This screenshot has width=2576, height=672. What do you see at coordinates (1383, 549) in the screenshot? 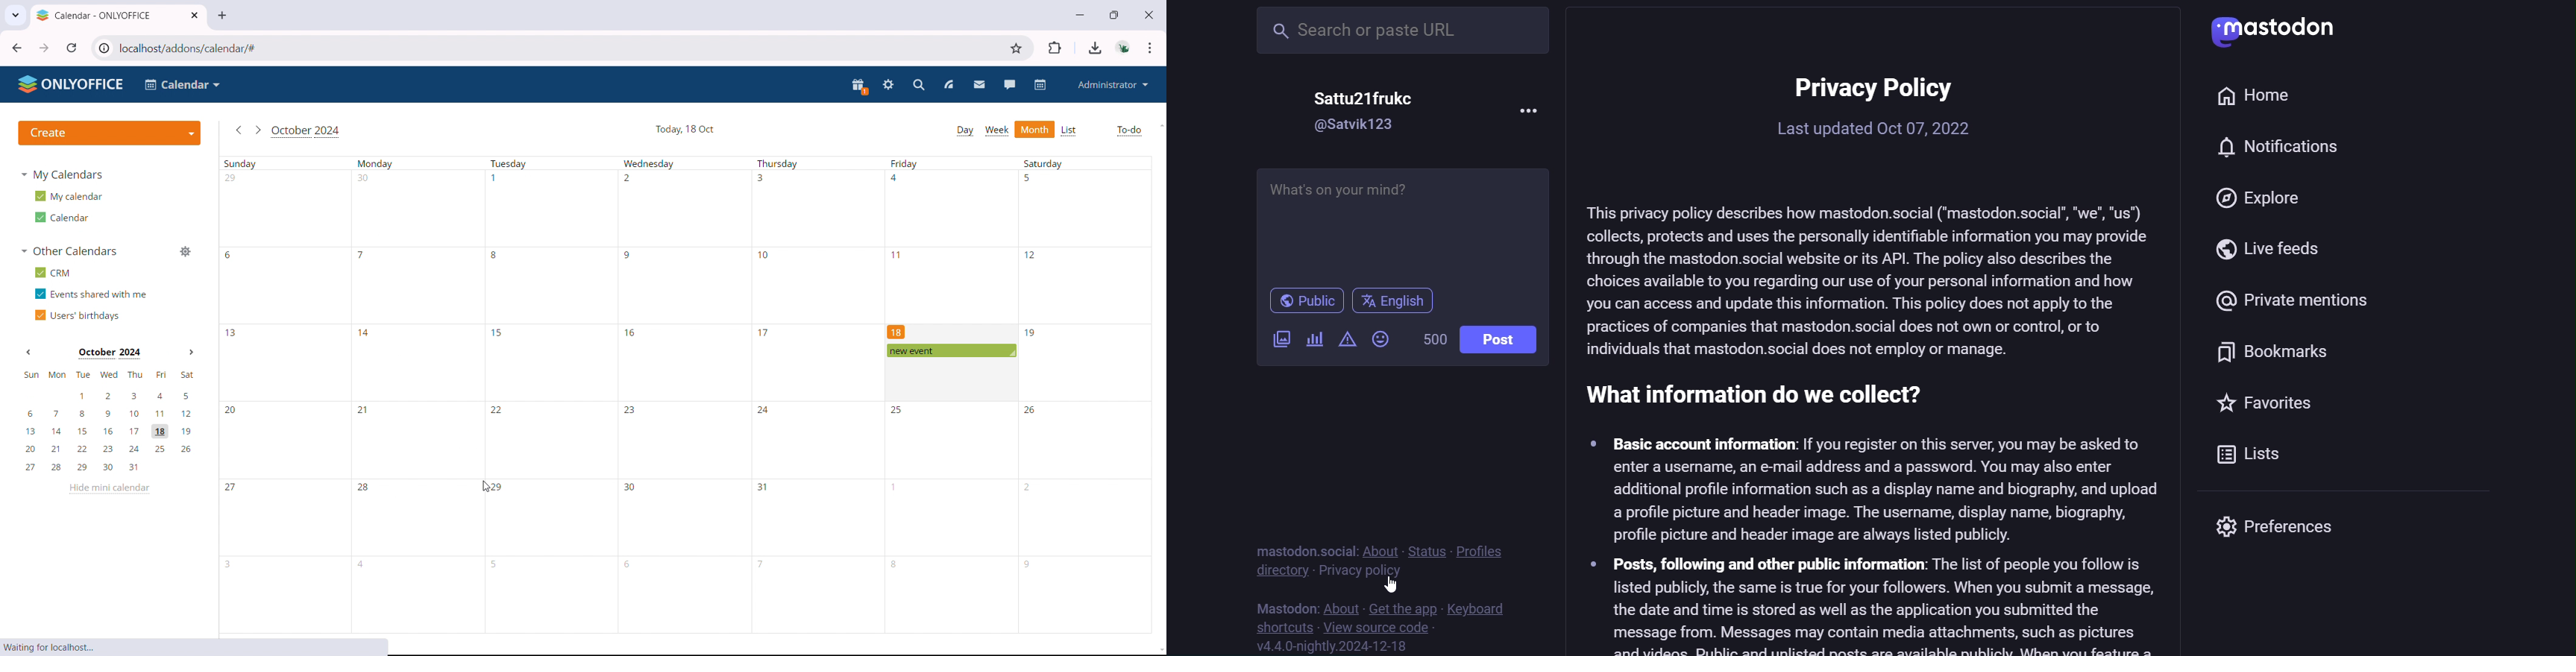
I see `about` at bounding box center [1383, 549].